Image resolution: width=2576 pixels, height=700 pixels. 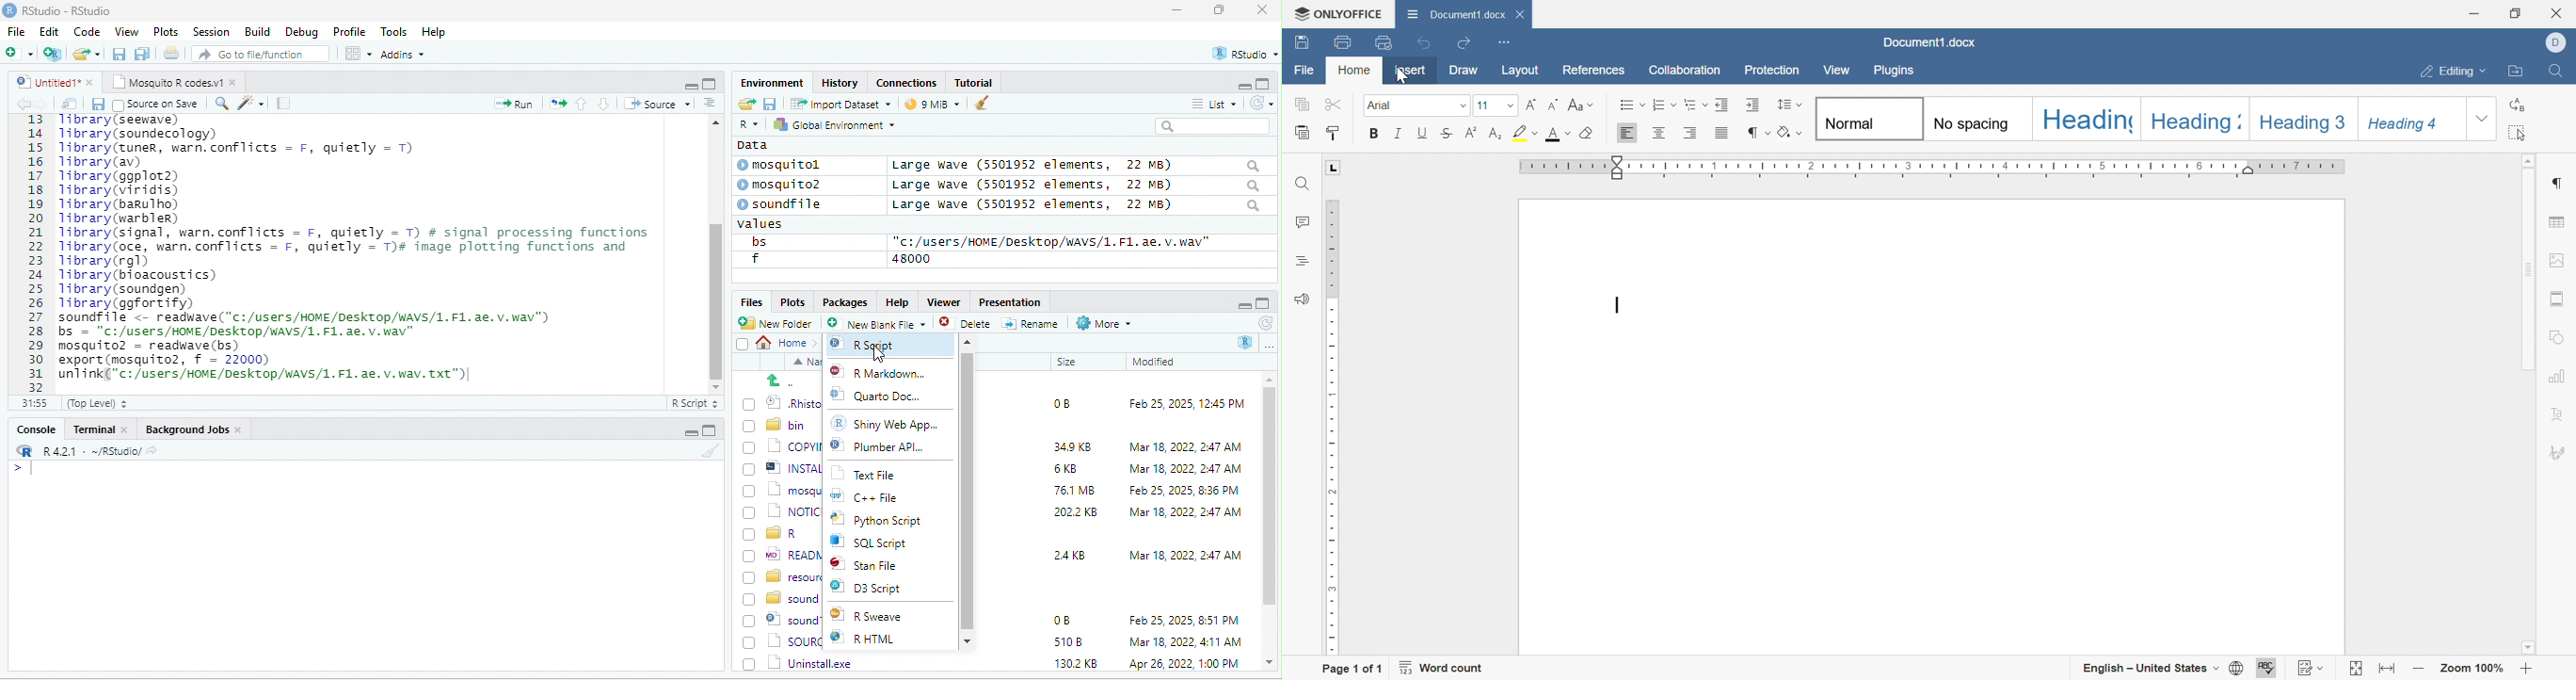 I want to click on ‘Mosquito R codes.vi, so click(x=170, y=81).